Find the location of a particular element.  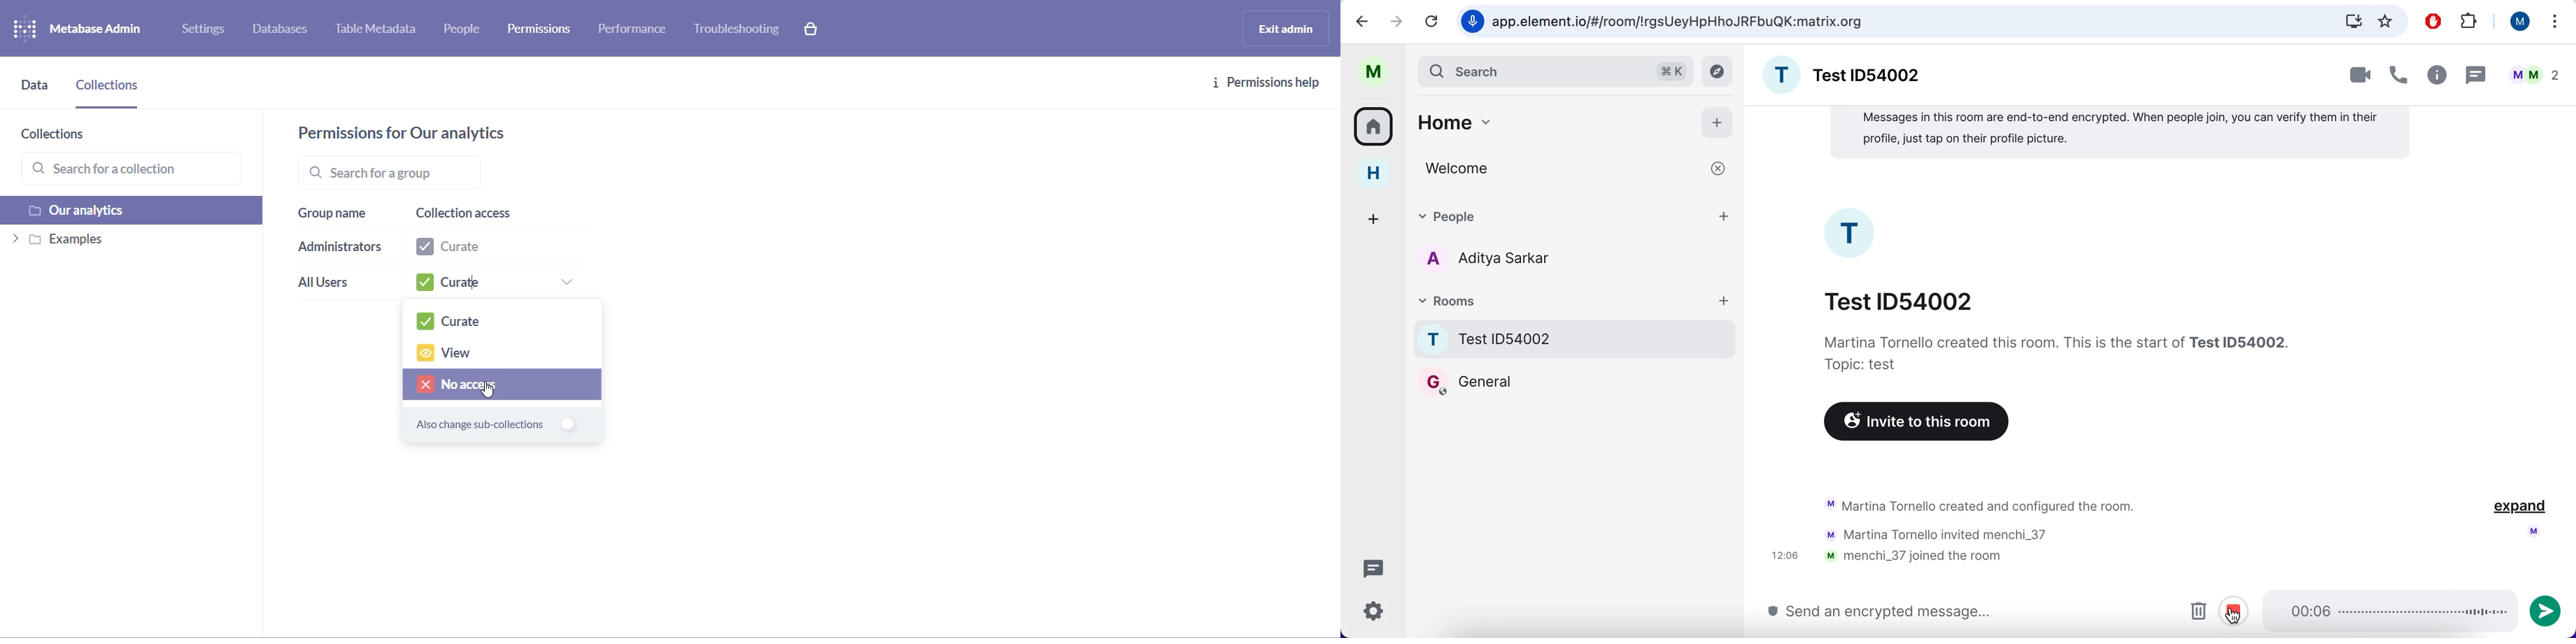

favorites is located at coordinates (2386, 21).